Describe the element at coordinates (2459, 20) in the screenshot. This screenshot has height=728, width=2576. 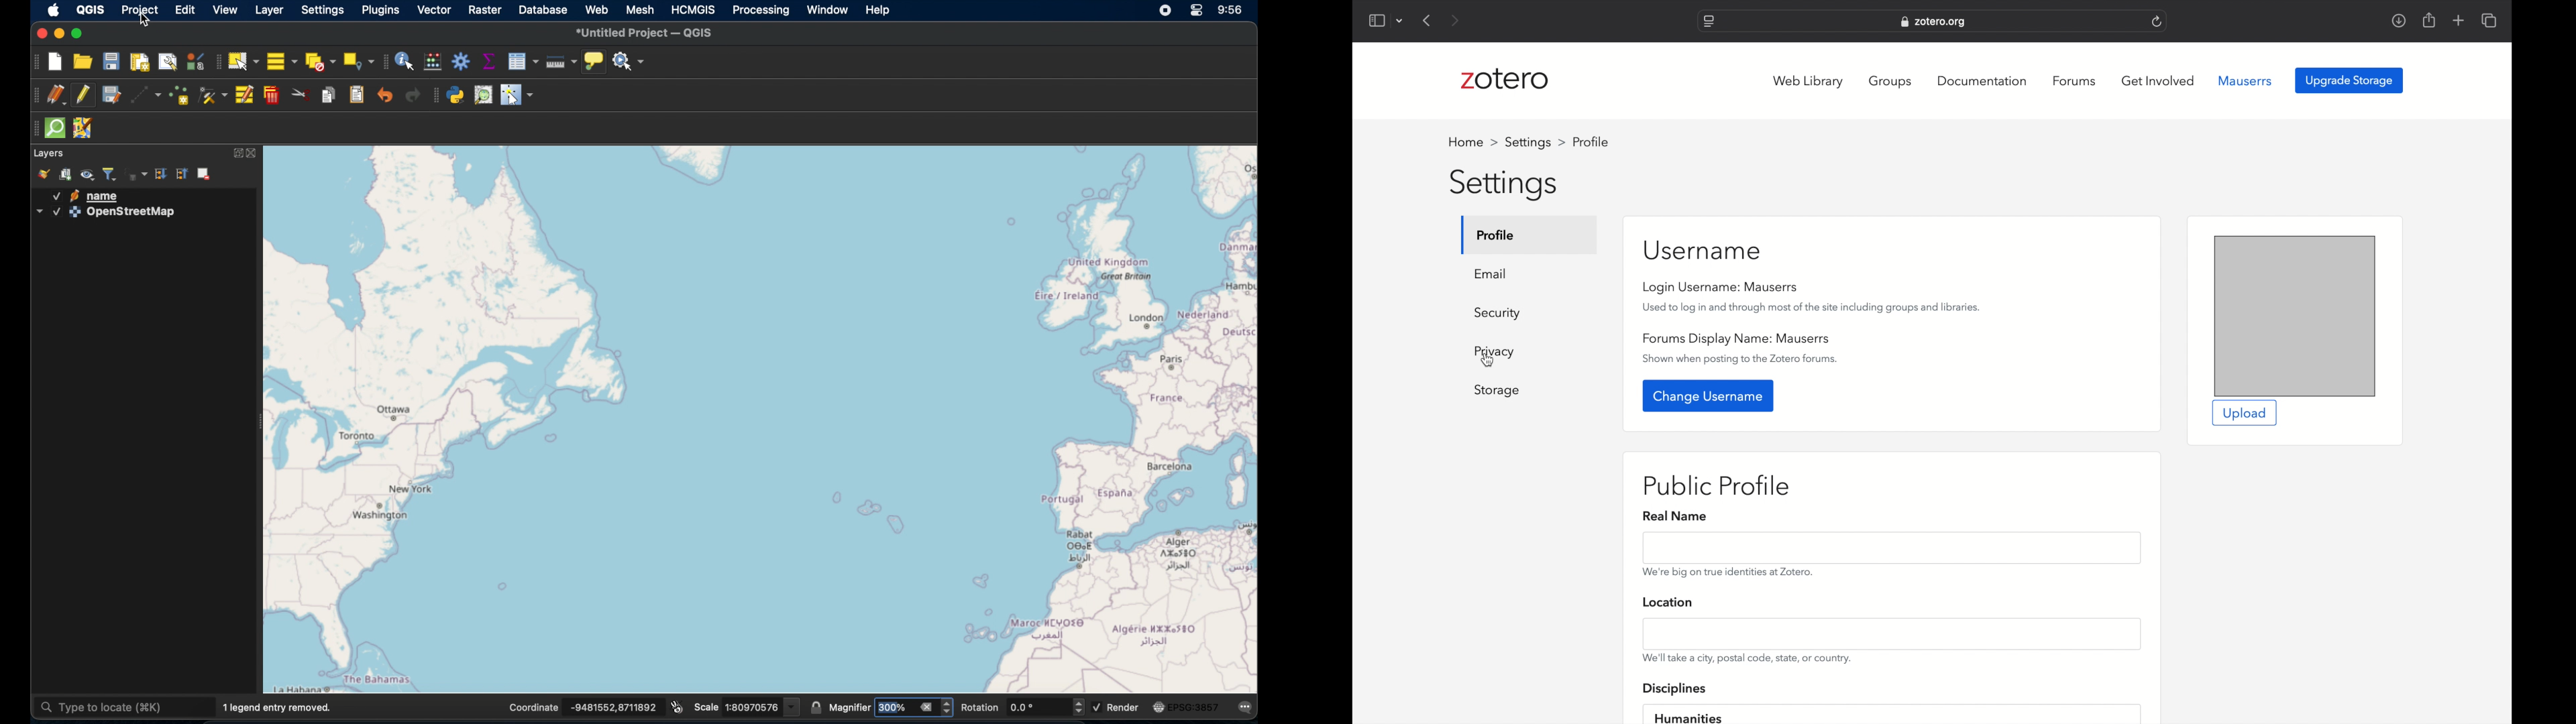
I see `add` at that location.